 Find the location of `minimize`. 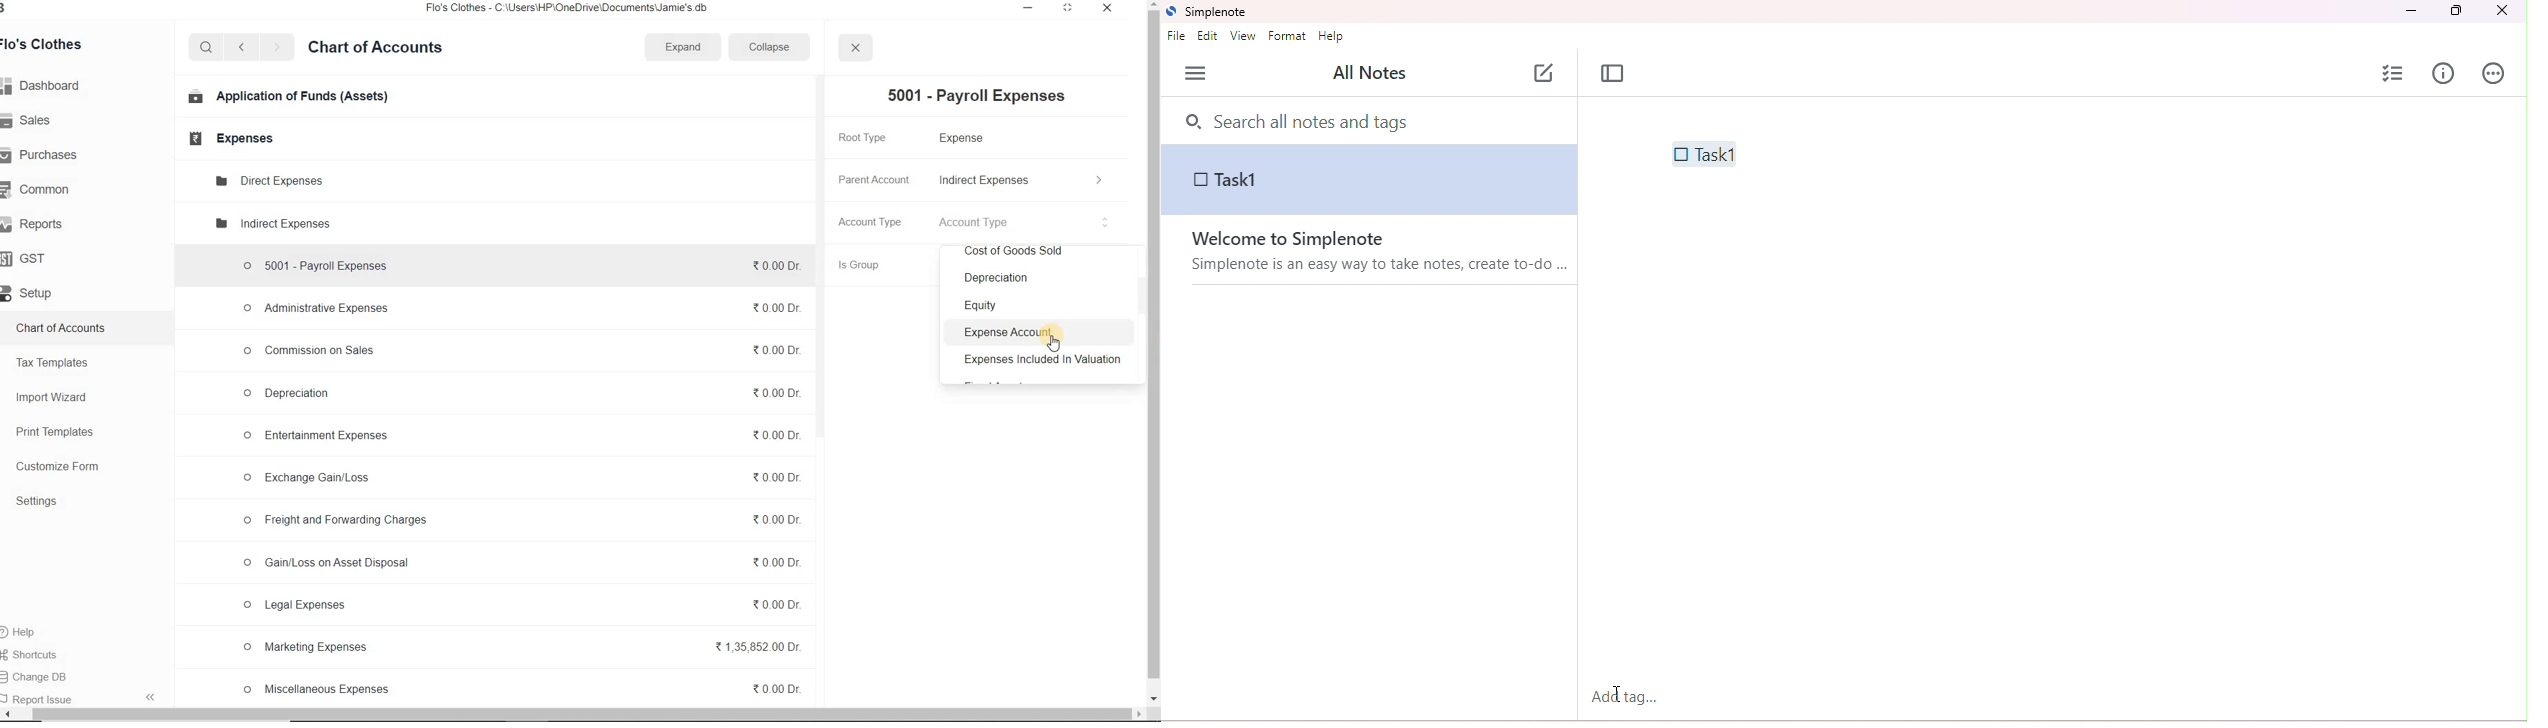

minimize is located at coordinates (2413, 11).